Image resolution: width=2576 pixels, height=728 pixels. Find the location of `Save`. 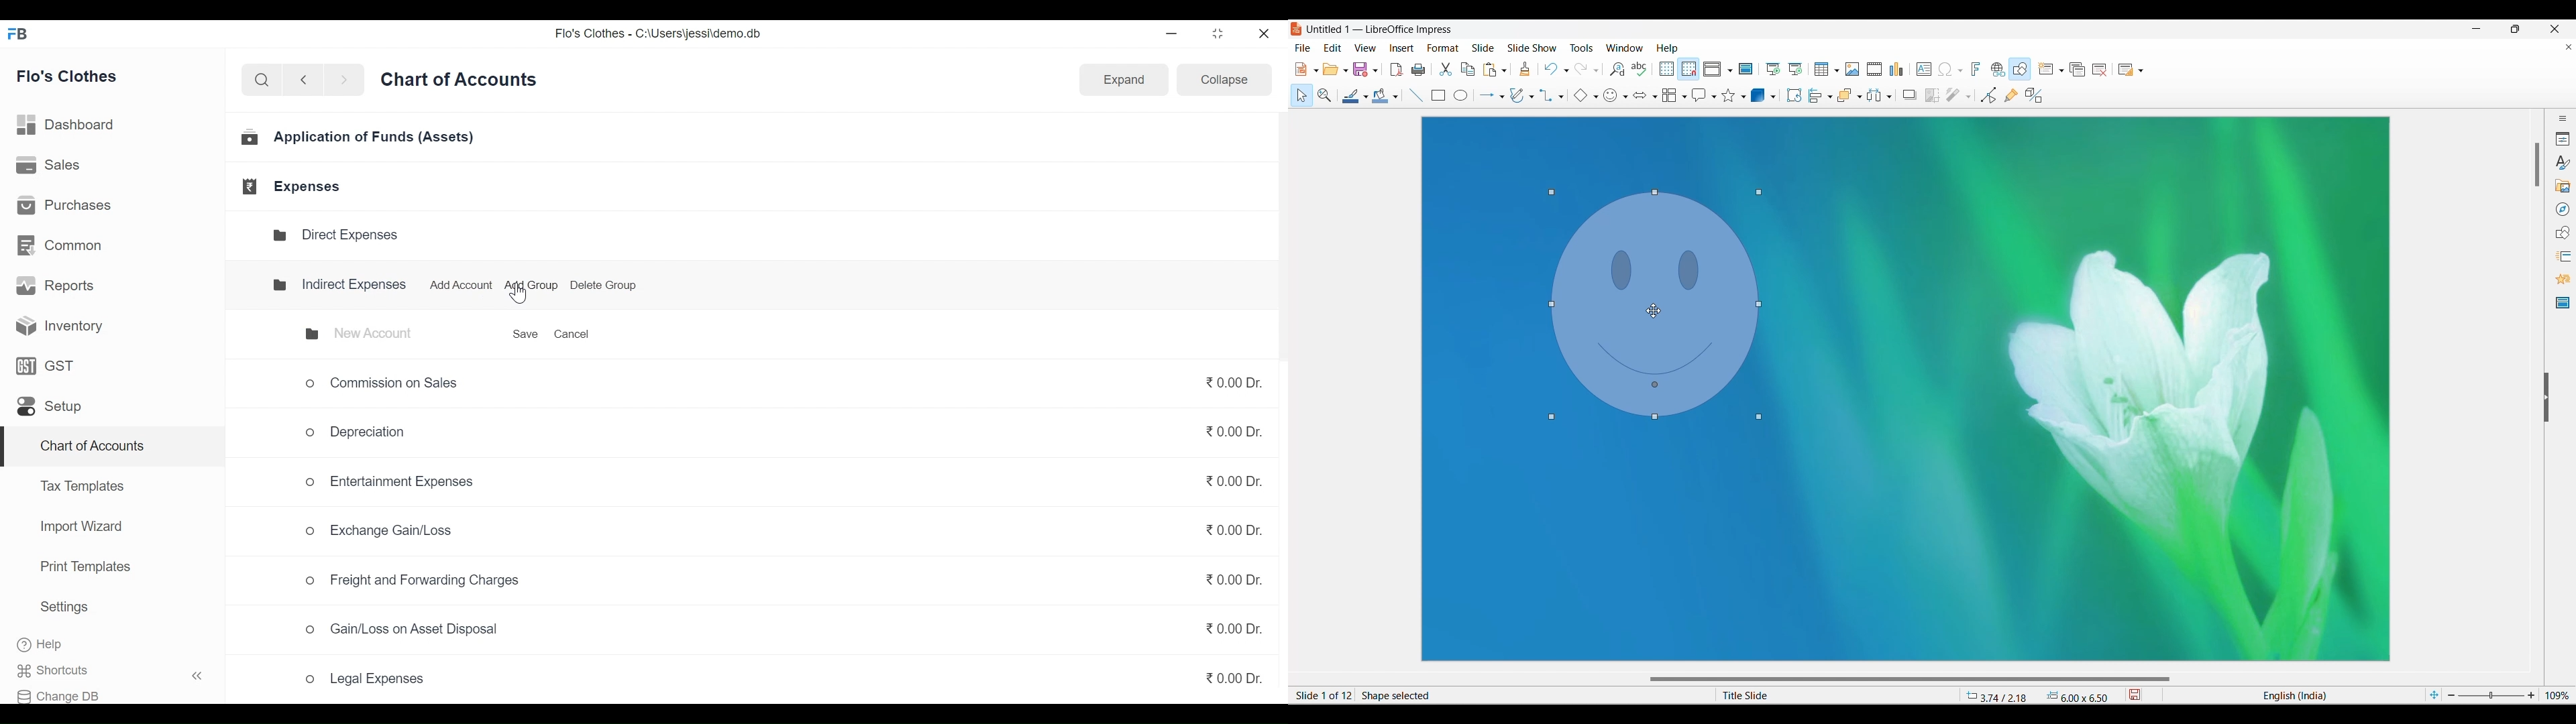

Save is located at coordinates (1361, 69).